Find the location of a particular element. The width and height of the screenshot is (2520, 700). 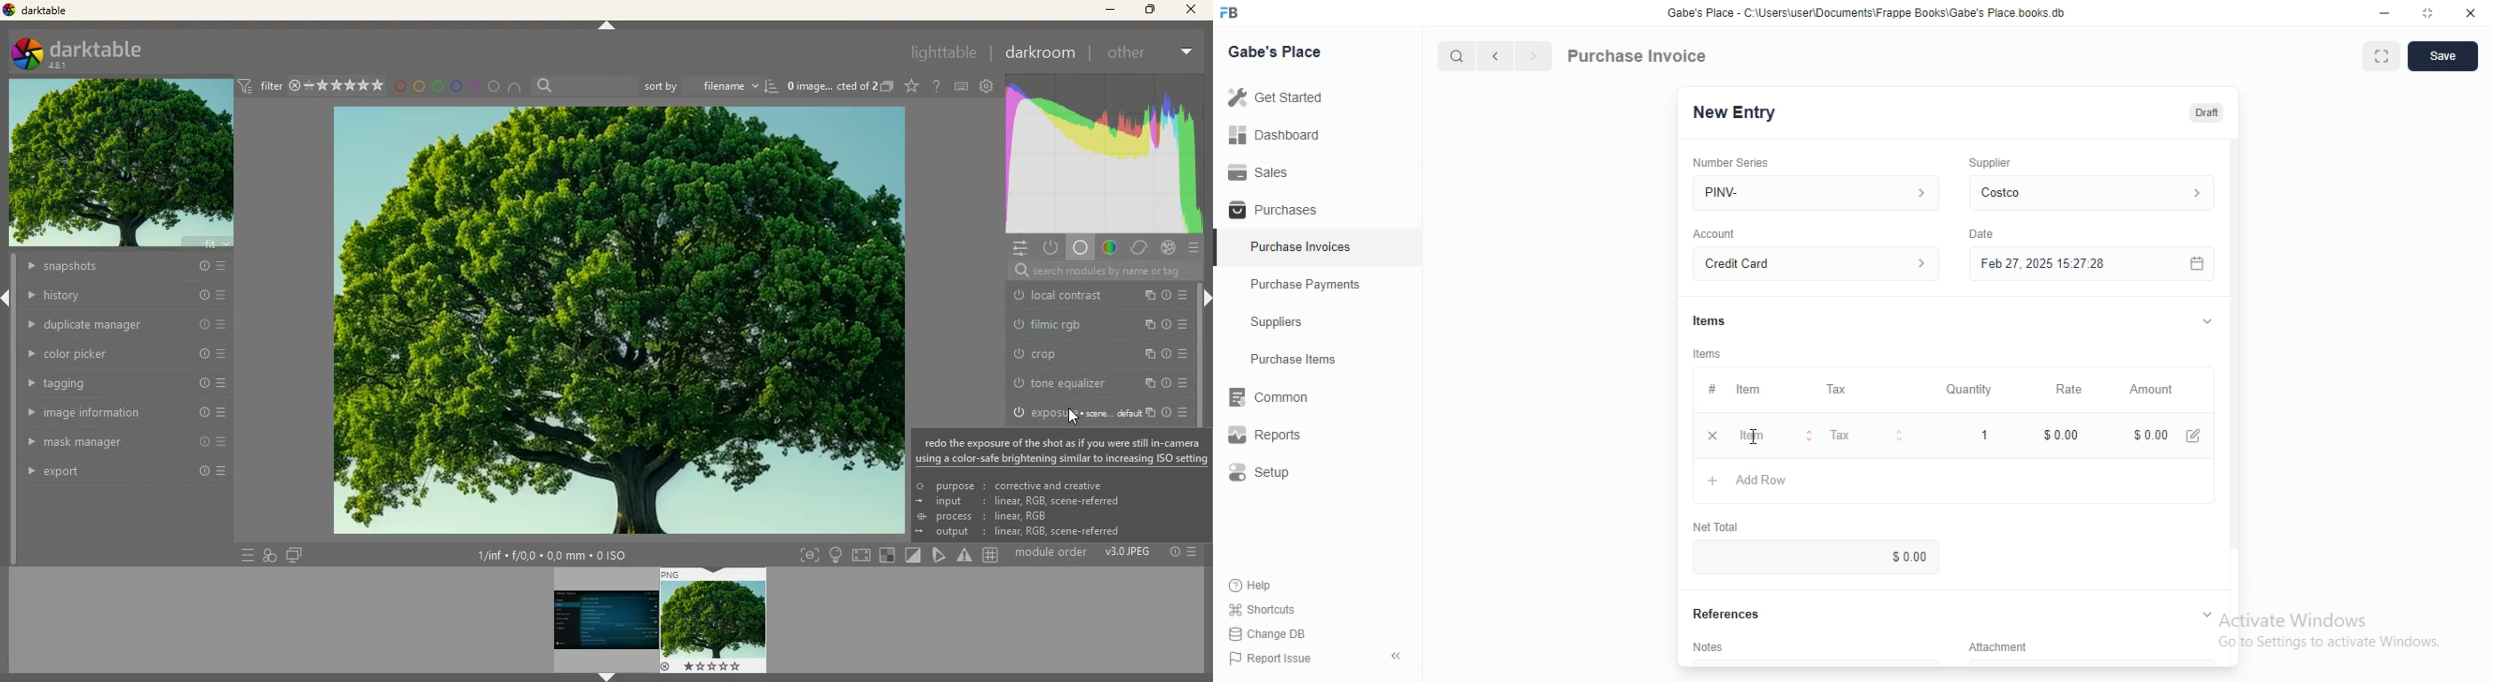

$ 0.00 is located at coordinates (1815, 556).